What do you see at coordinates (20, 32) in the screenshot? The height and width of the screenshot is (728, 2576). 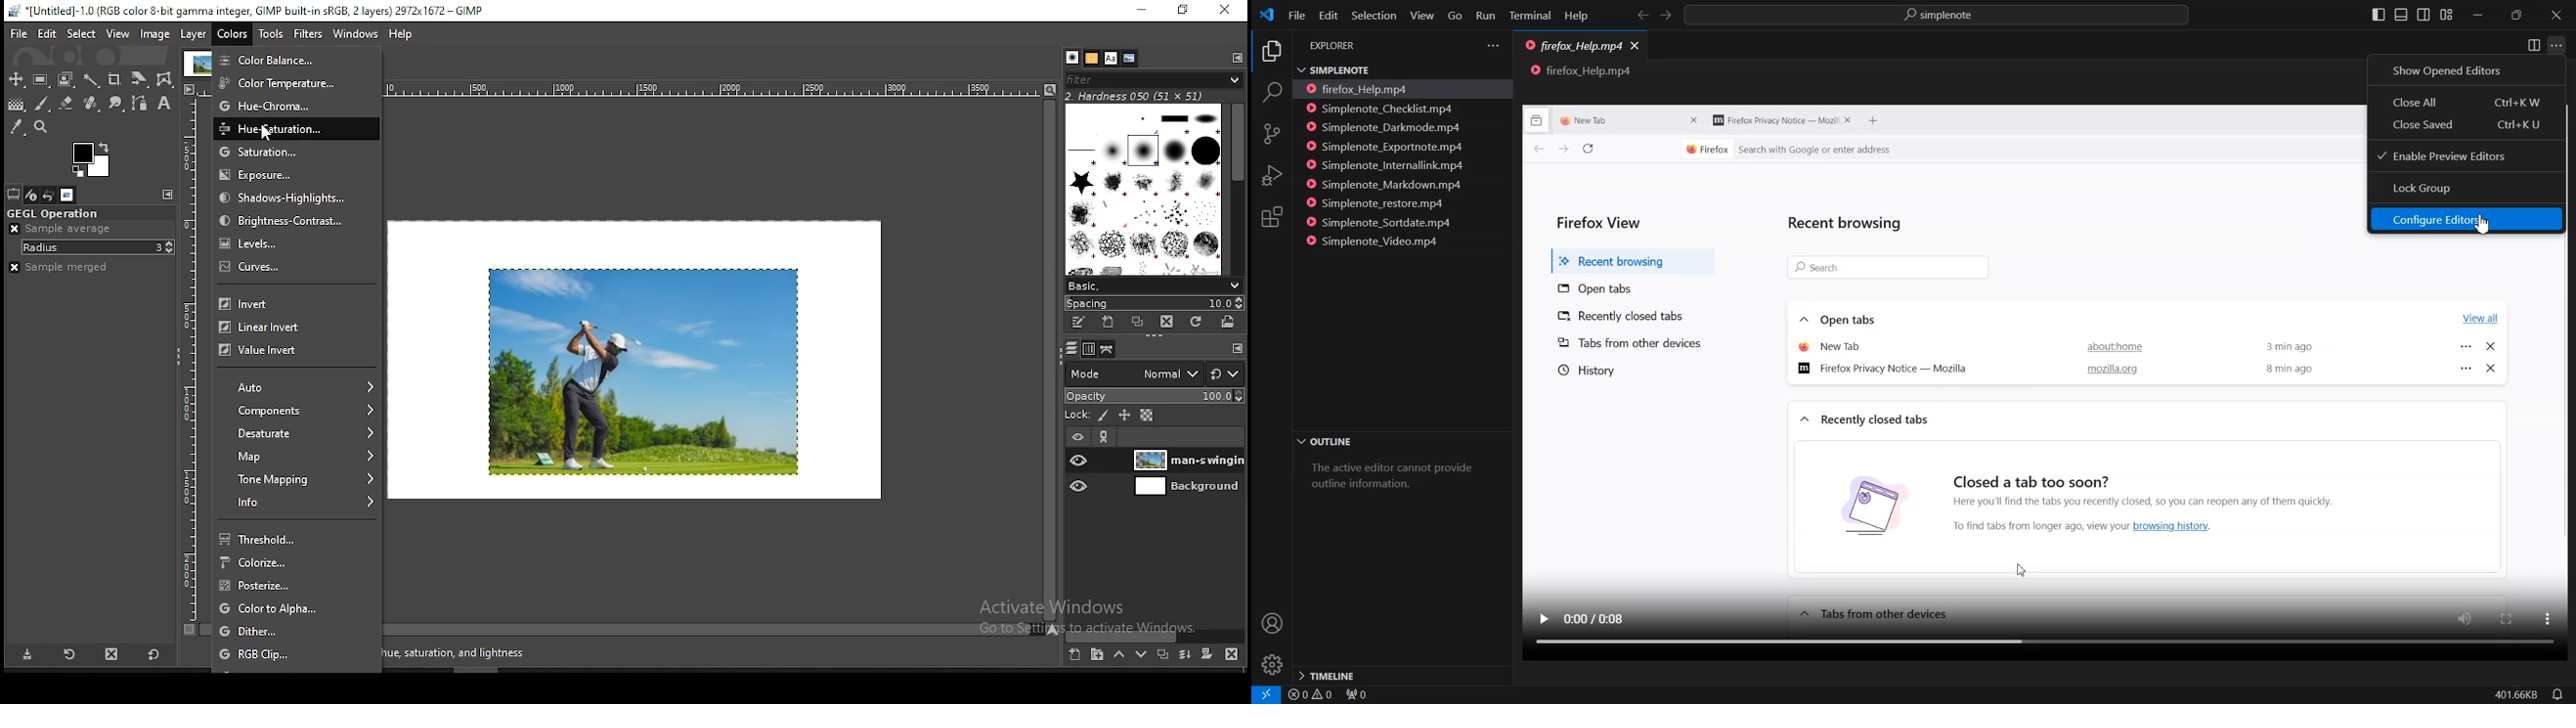 I see `file` at bounding box center [20, 32].